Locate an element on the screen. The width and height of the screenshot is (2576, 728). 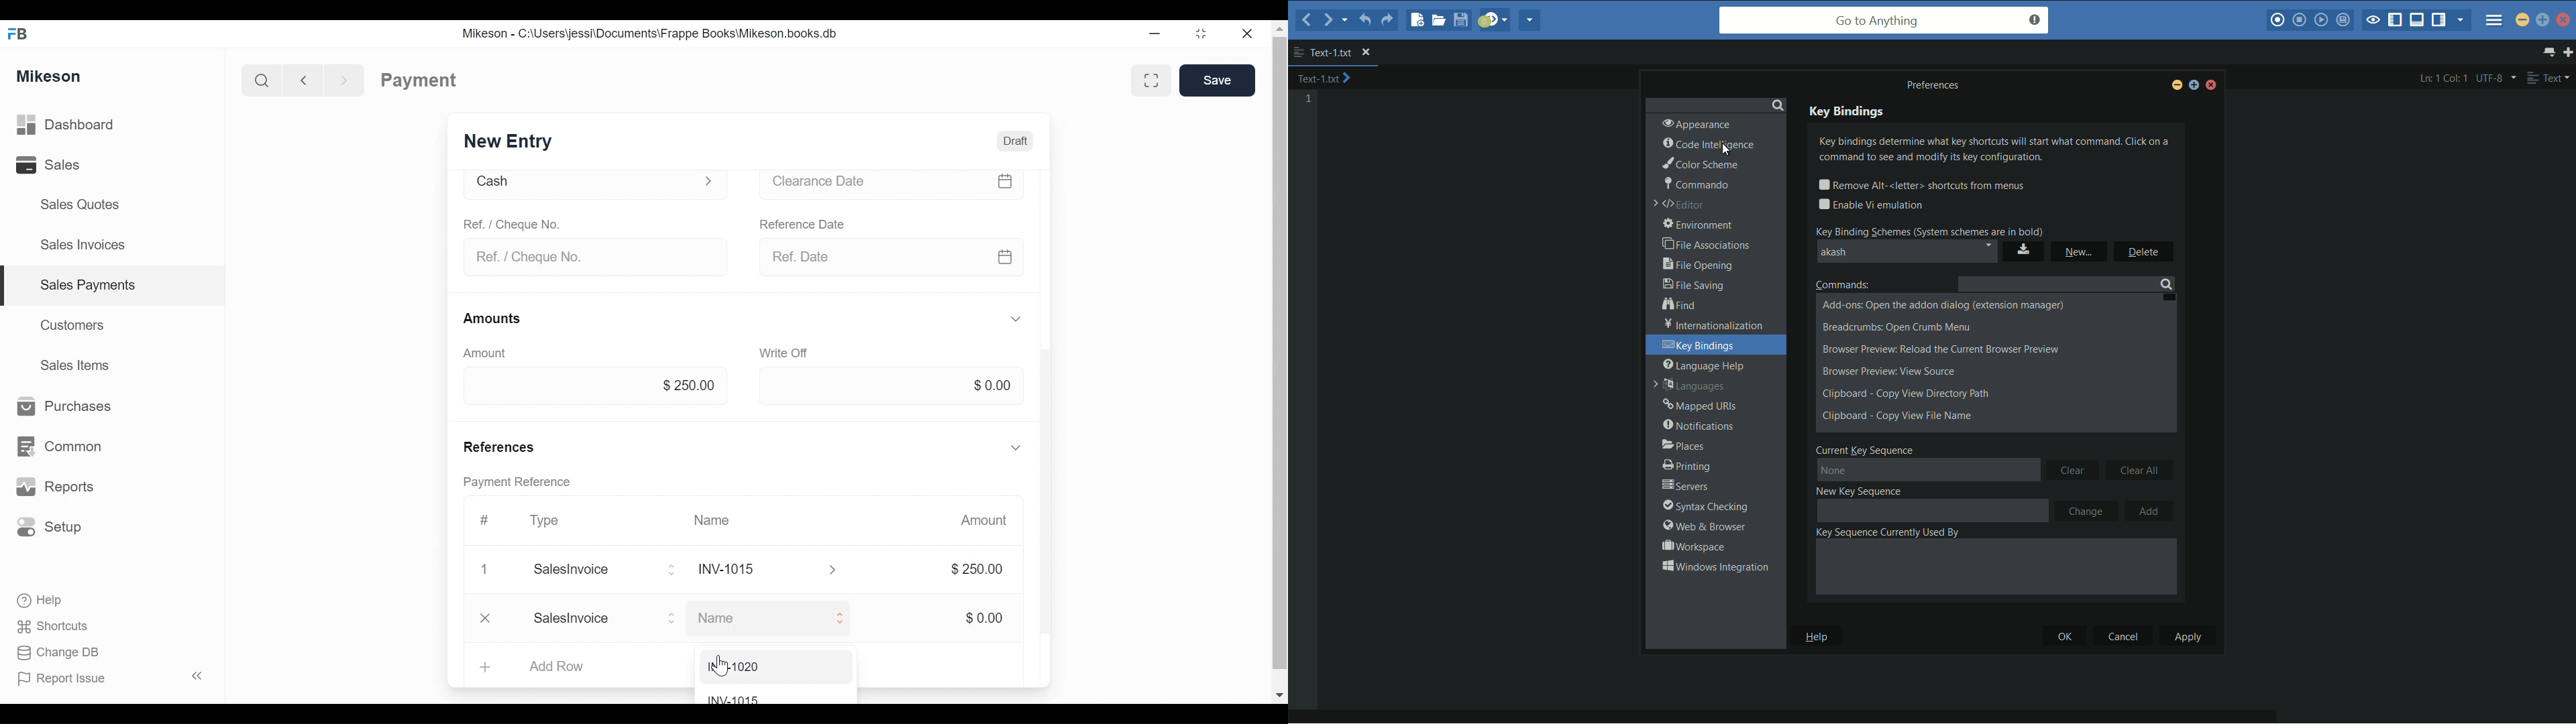
Cash is located at coordinates (598, 184).